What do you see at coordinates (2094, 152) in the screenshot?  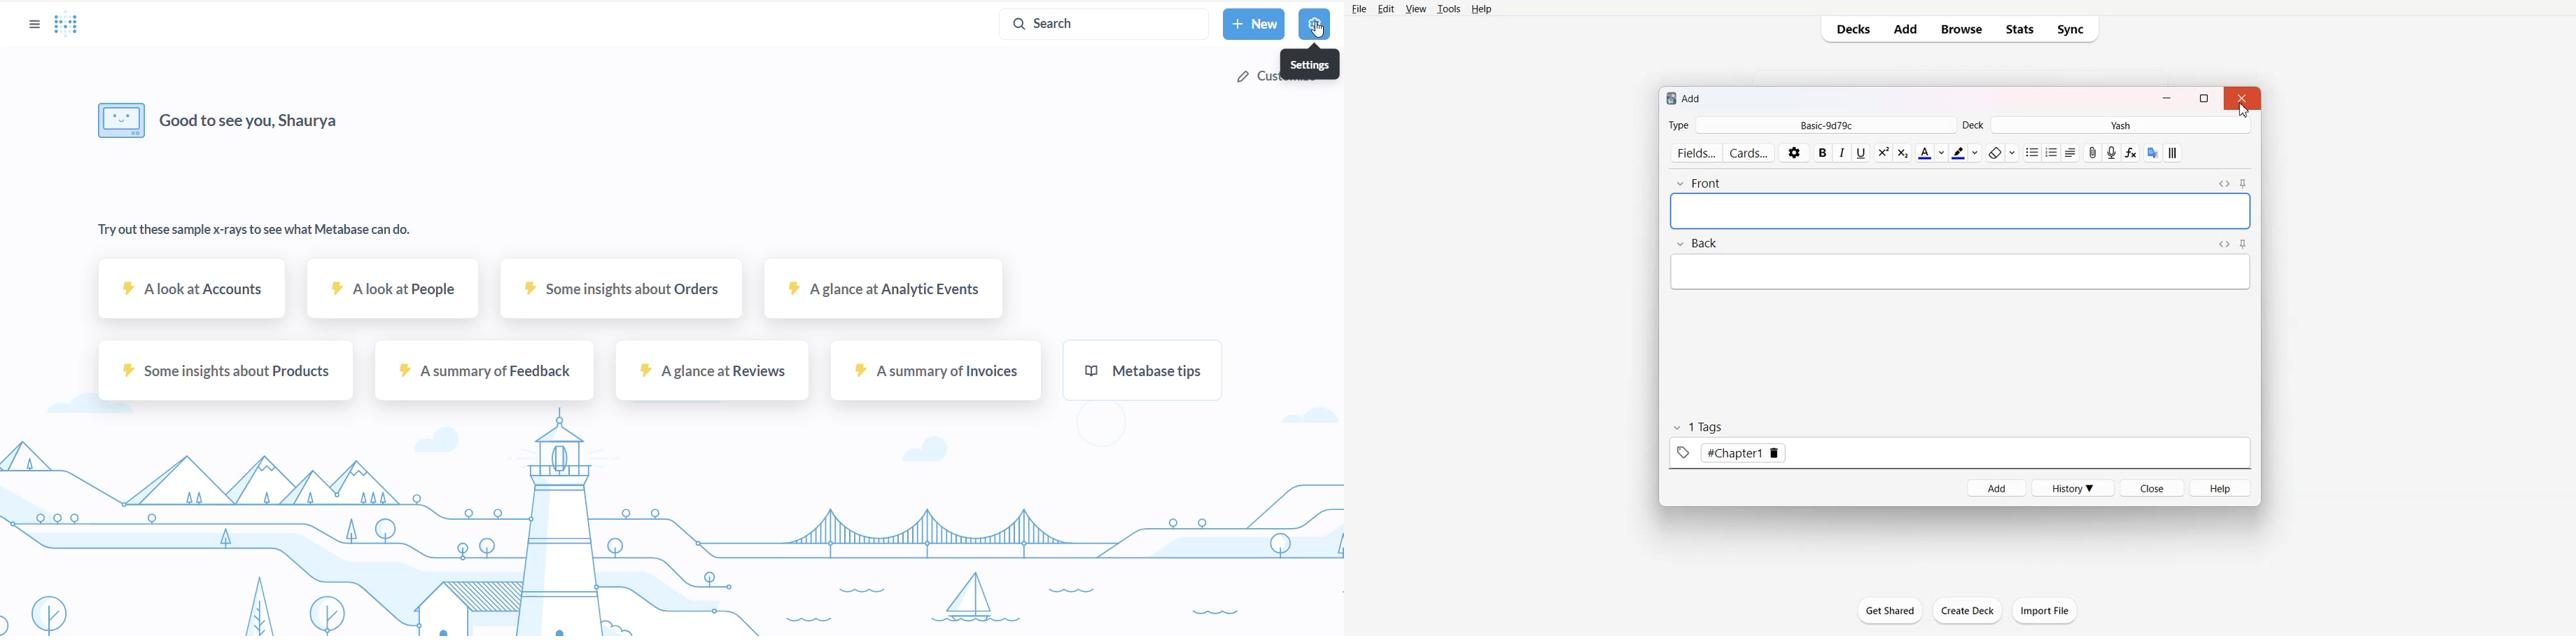 I see `Attach File` at bounding box center [2094, 152].